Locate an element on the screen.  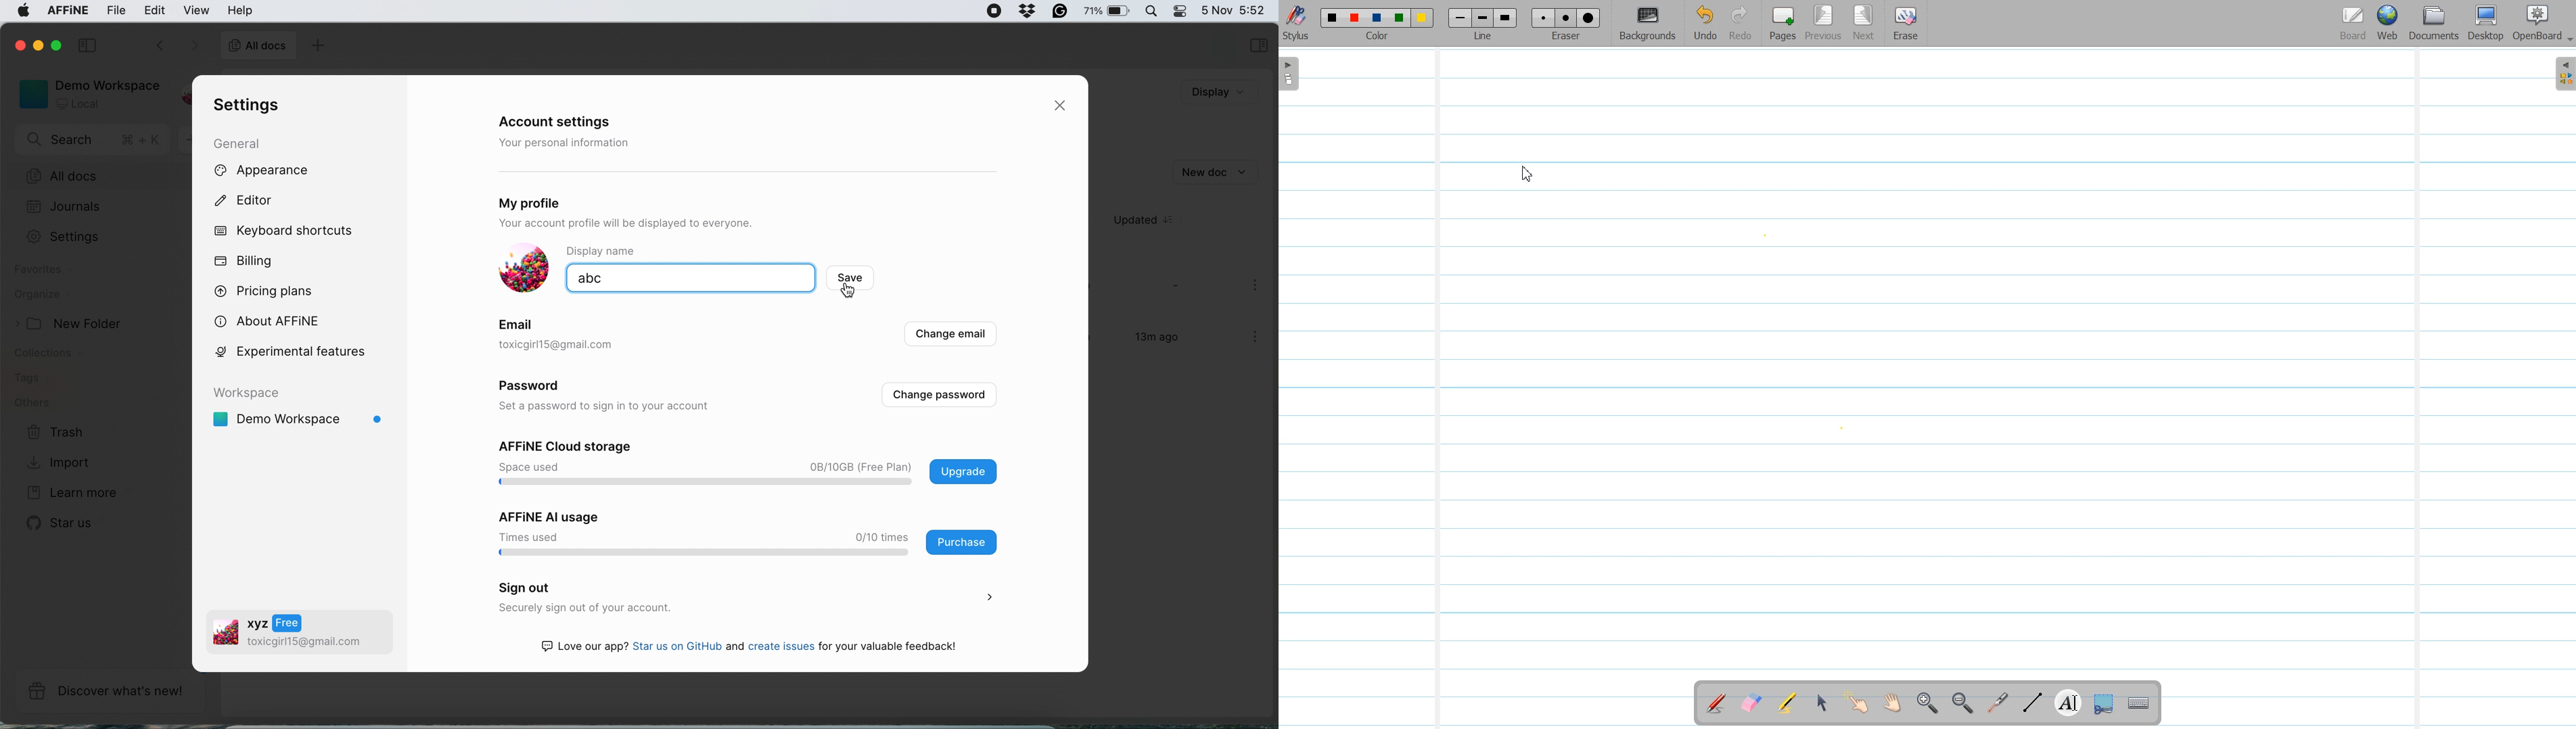
Save is located at coordinates (862, 280).